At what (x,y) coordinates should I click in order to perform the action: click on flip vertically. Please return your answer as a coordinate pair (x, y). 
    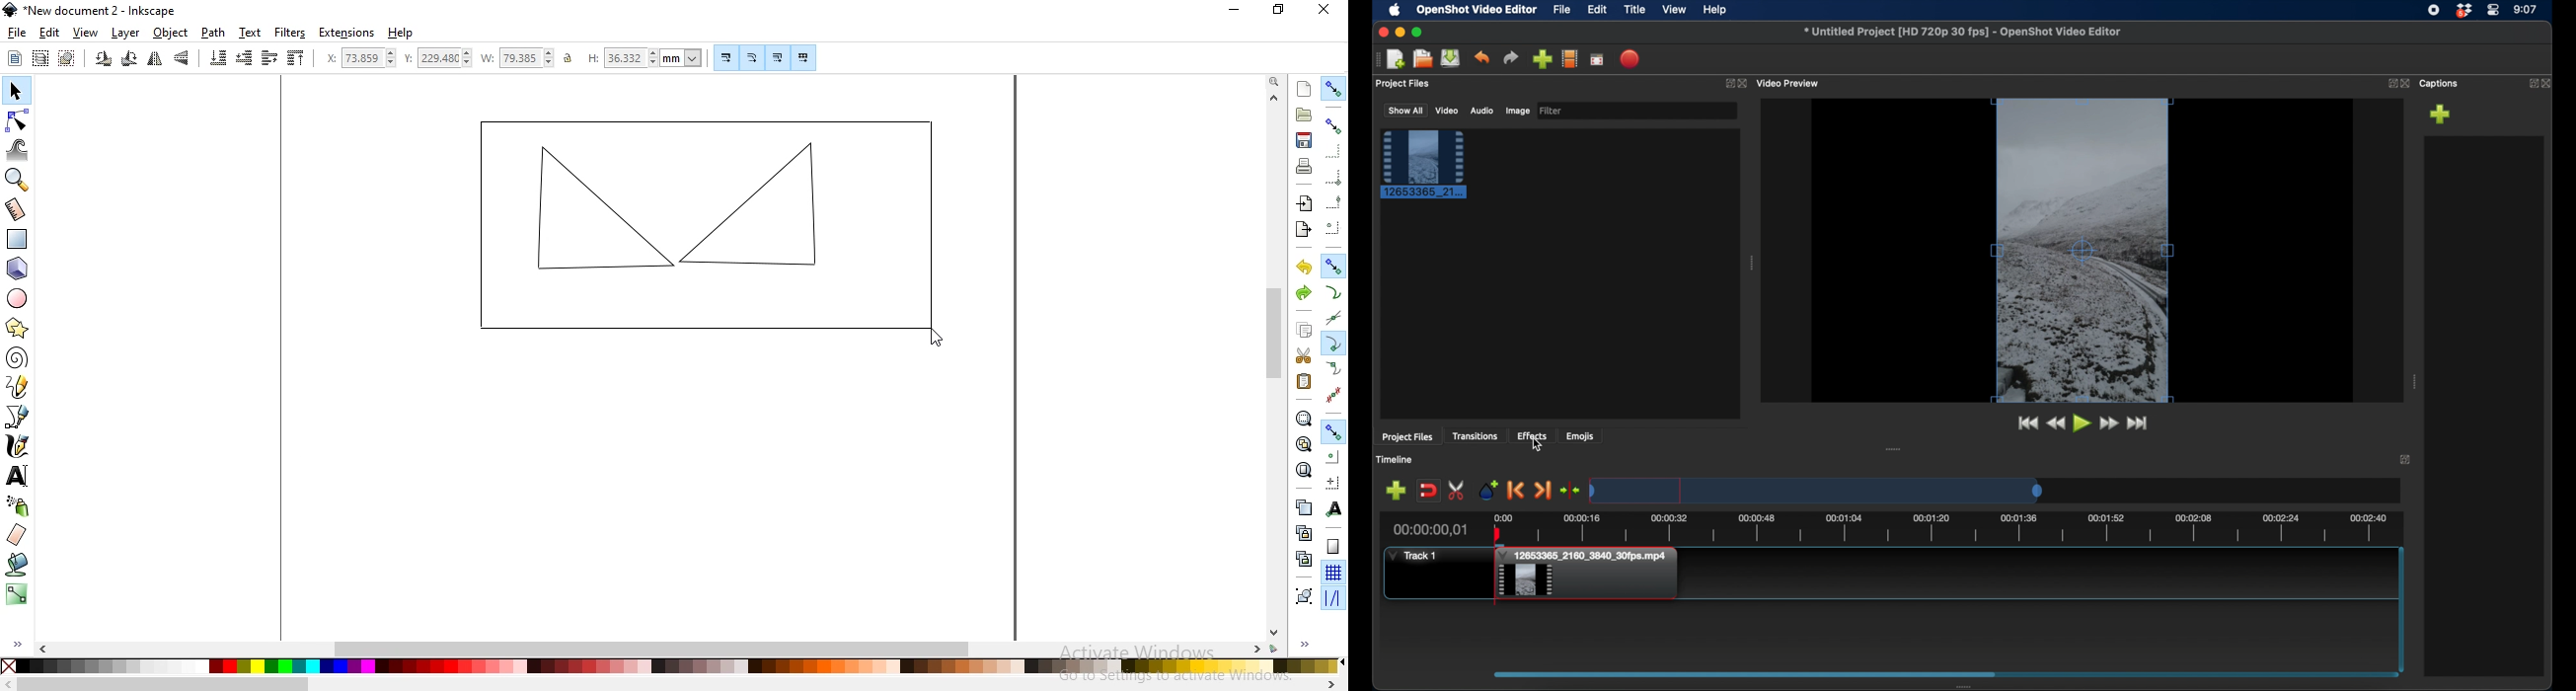
    Looking at the image, I should click on (182, 59).